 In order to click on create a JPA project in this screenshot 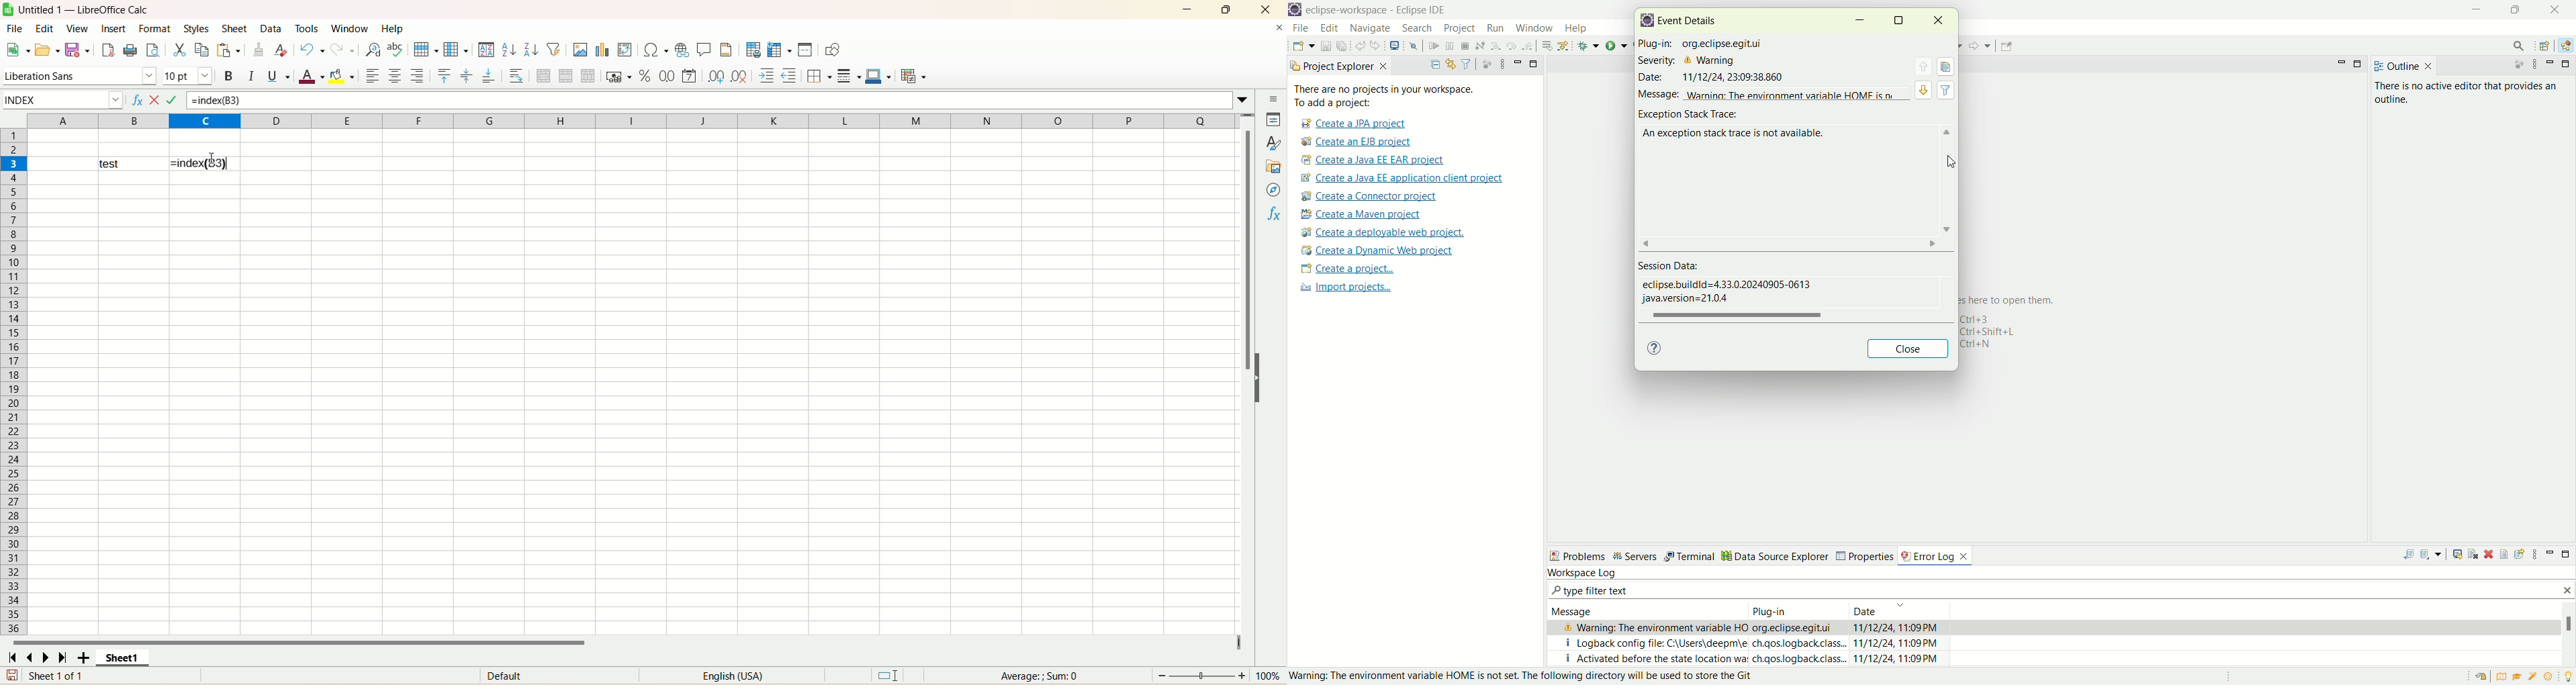, I will do `click(1352, 124)`.